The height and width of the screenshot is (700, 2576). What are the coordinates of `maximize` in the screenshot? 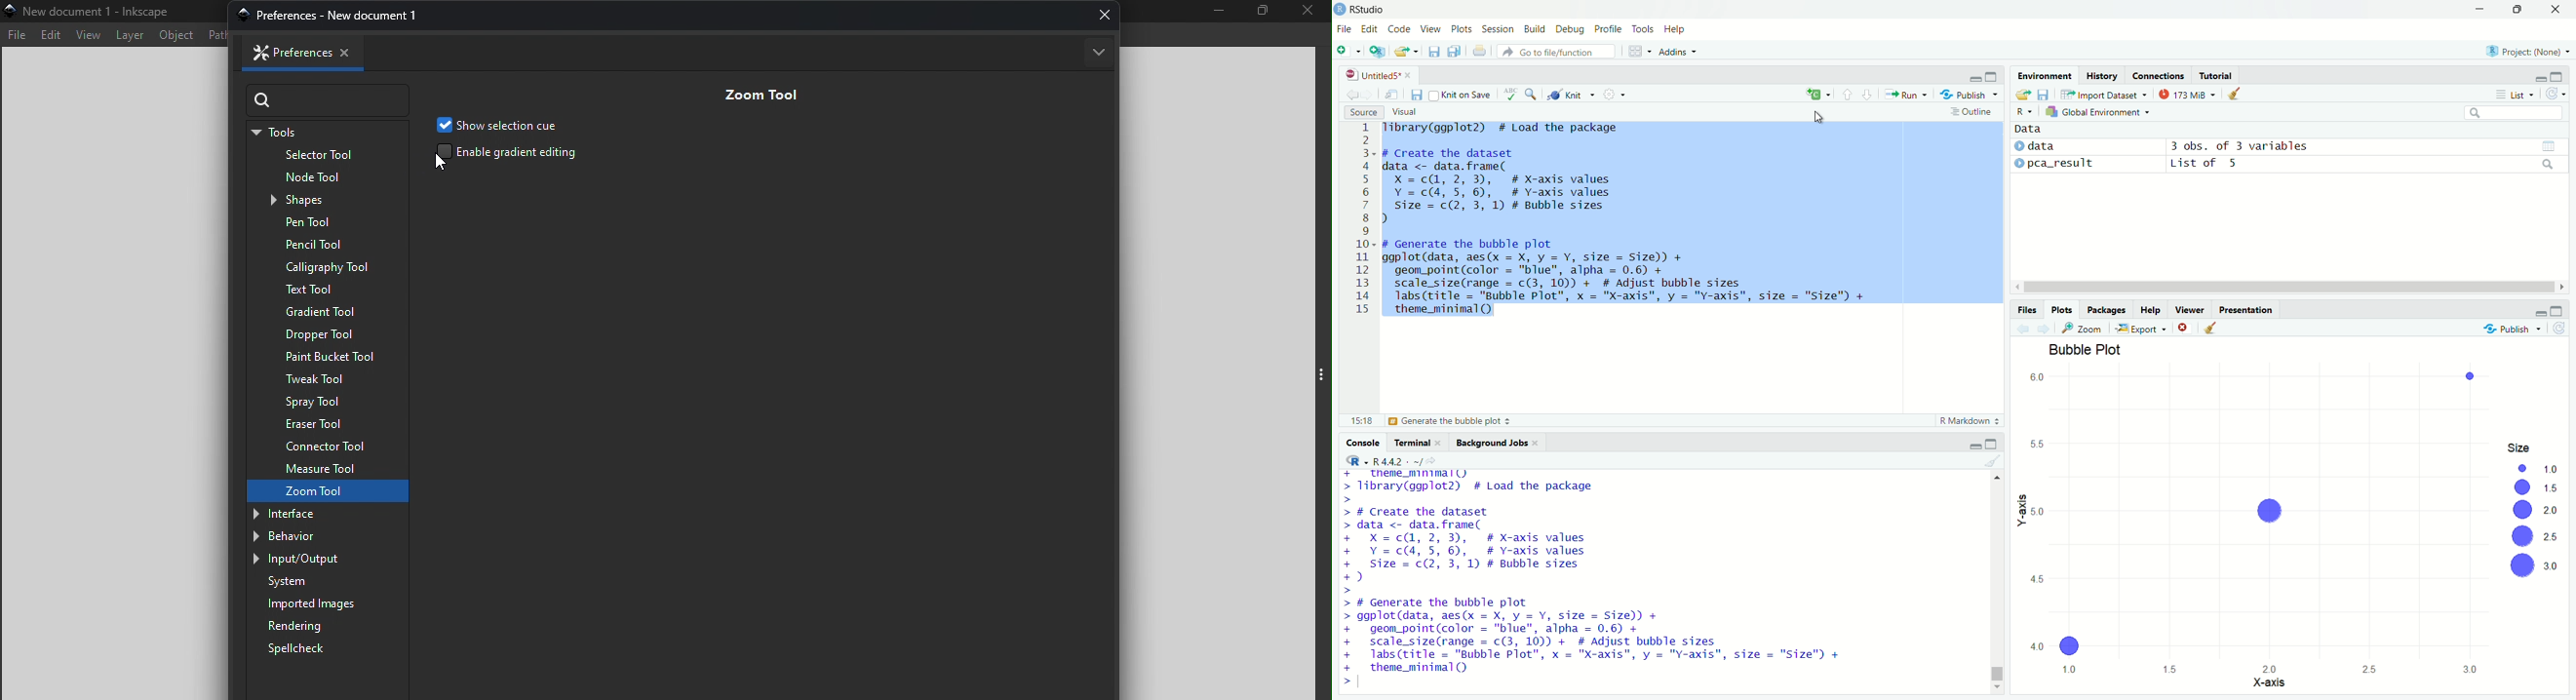 It's located at (1992, 443).